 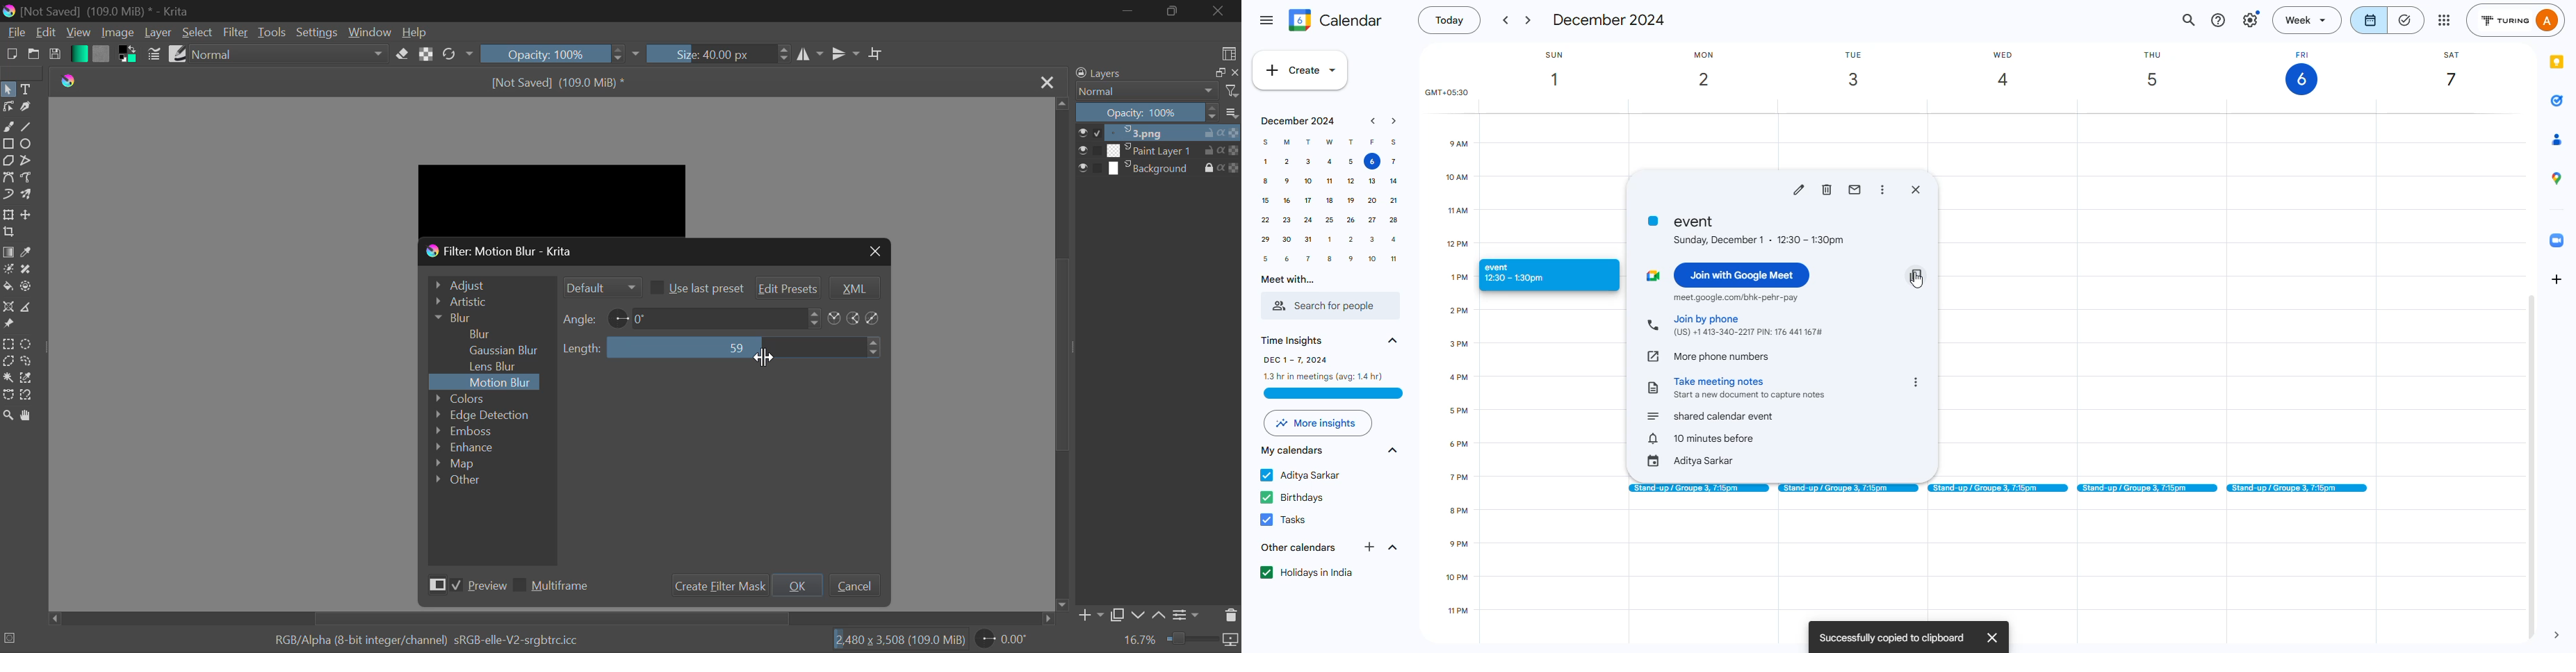 What do you see at coordinates (28, 195) in the screenshot?
I see `Multibrush` at bounding box center [28, 195].